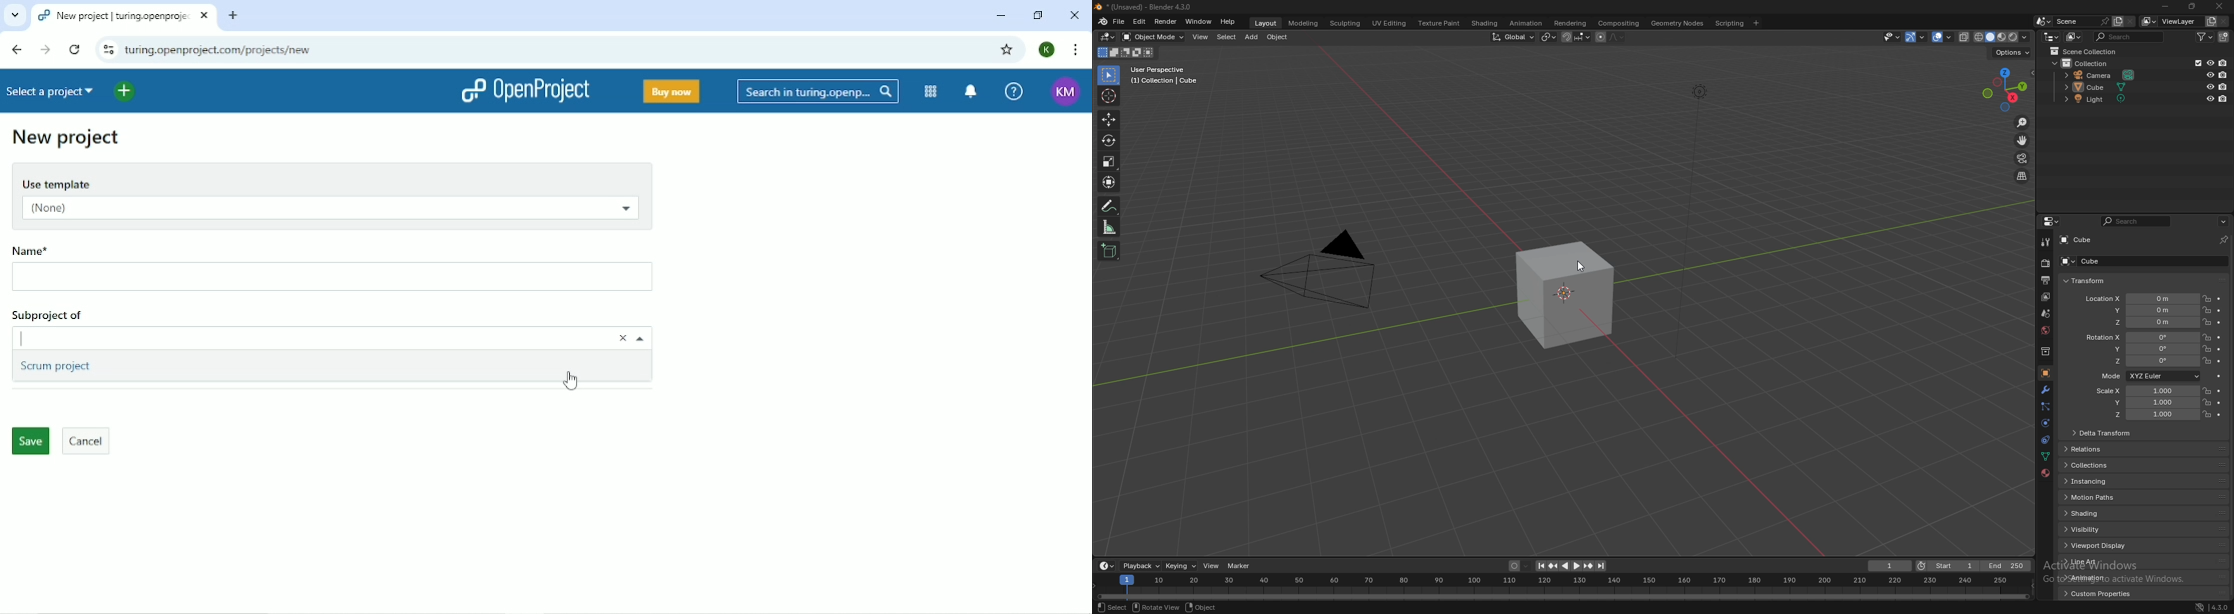  Describe the element at coordinates (2224, 37) in the screenshot. I see `new collection` at that location.